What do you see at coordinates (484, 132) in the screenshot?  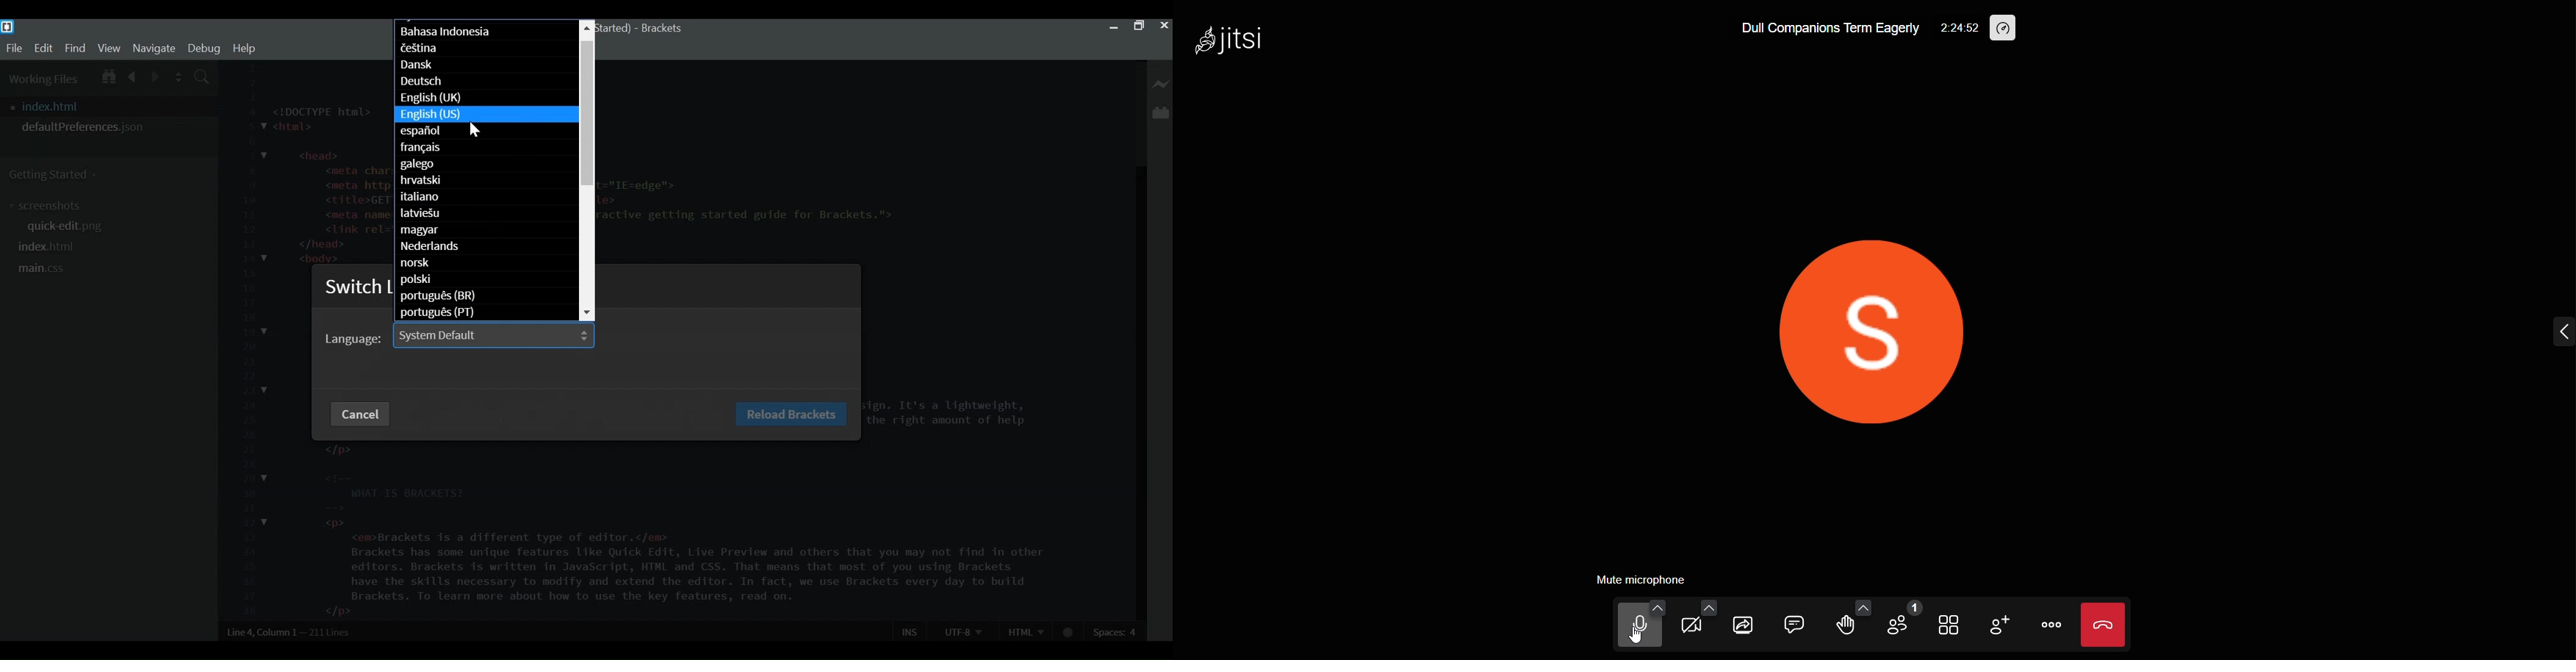 I see `español` at bounding box center [484, 132].